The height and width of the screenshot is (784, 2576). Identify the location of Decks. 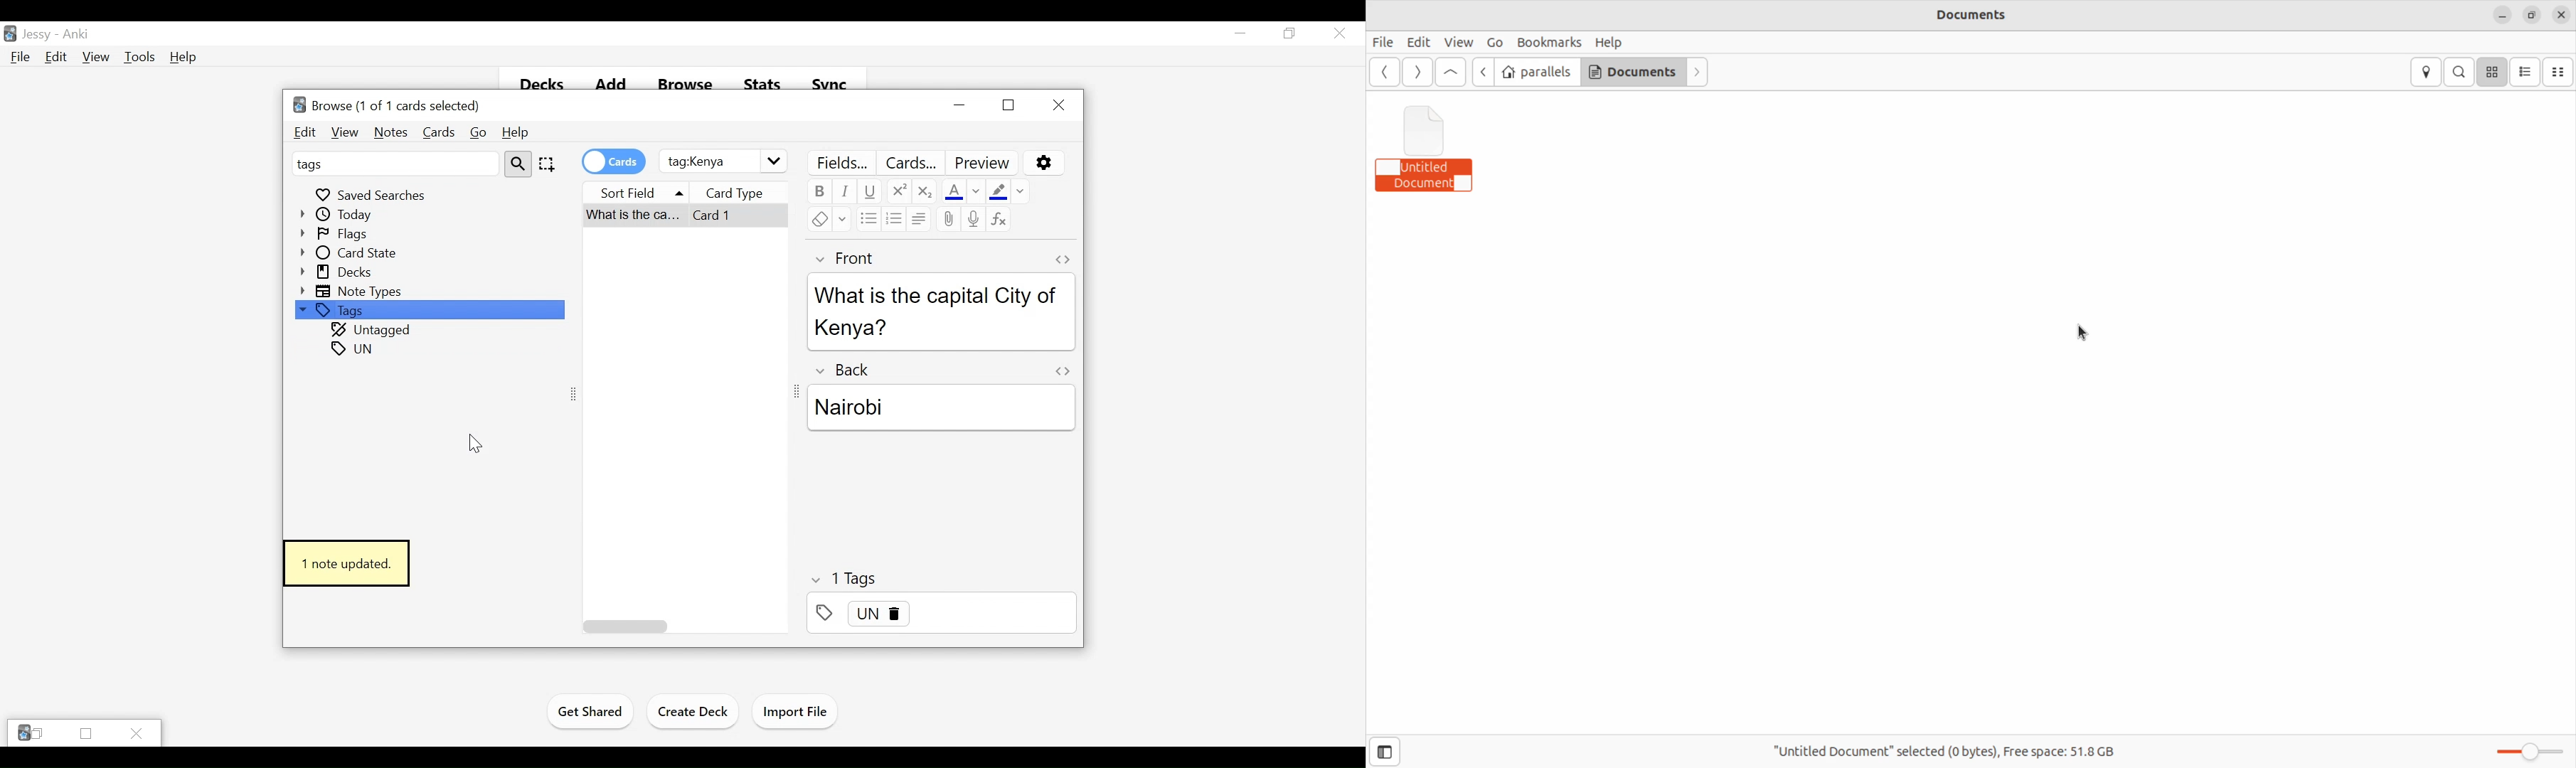
(338, 272).